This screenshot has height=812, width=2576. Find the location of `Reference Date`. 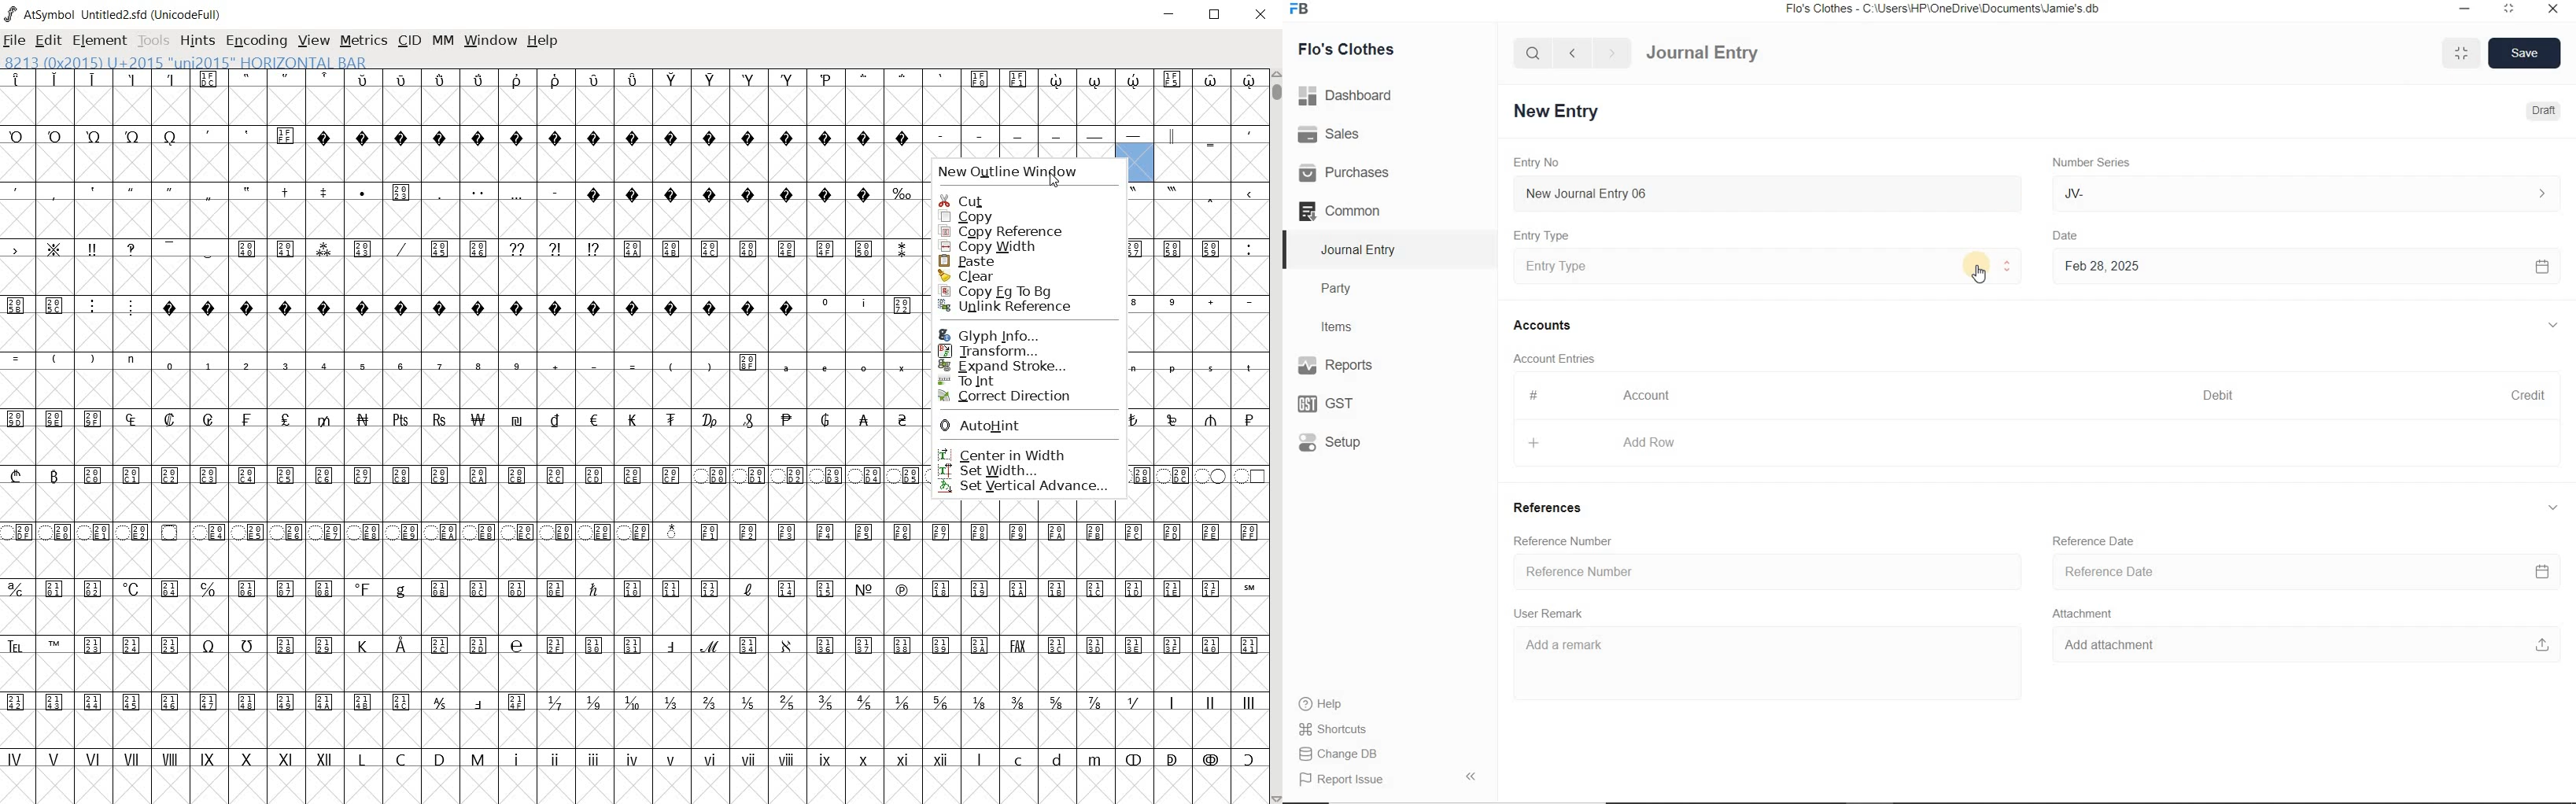

Reference Date is located at coordinates (2097, 541).